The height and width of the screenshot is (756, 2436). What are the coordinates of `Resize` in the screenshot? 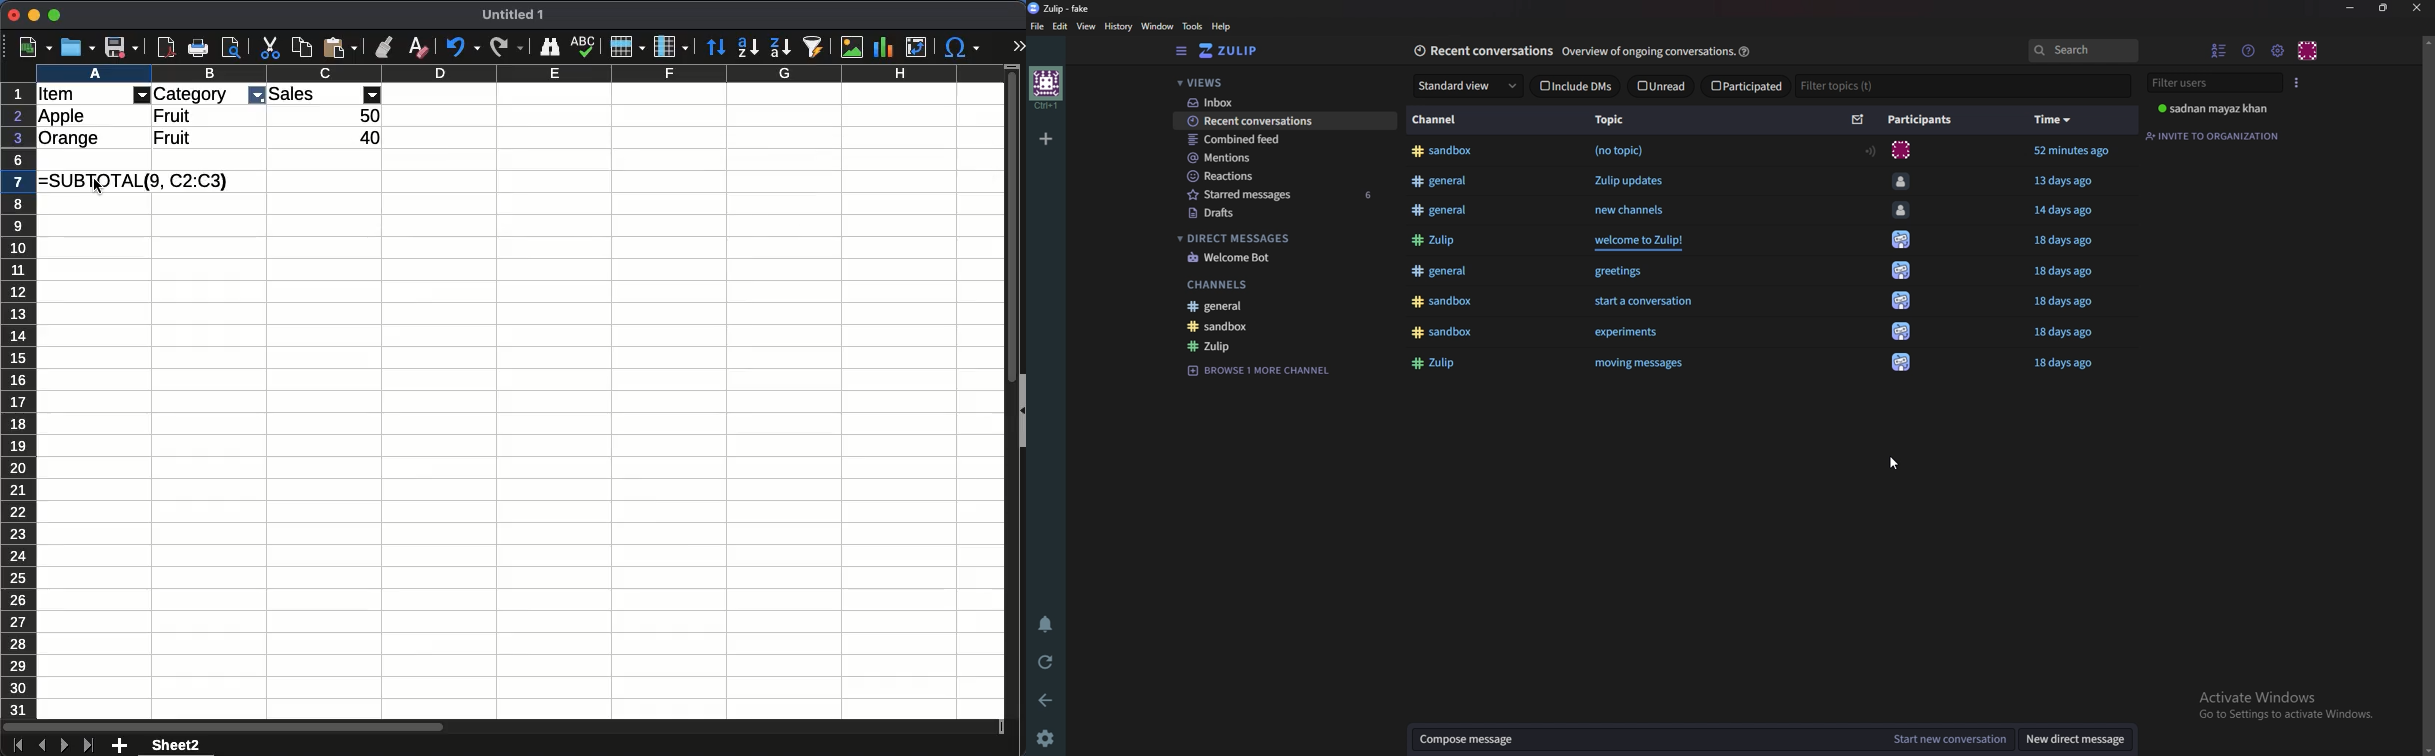 It's located at (2383, 9).